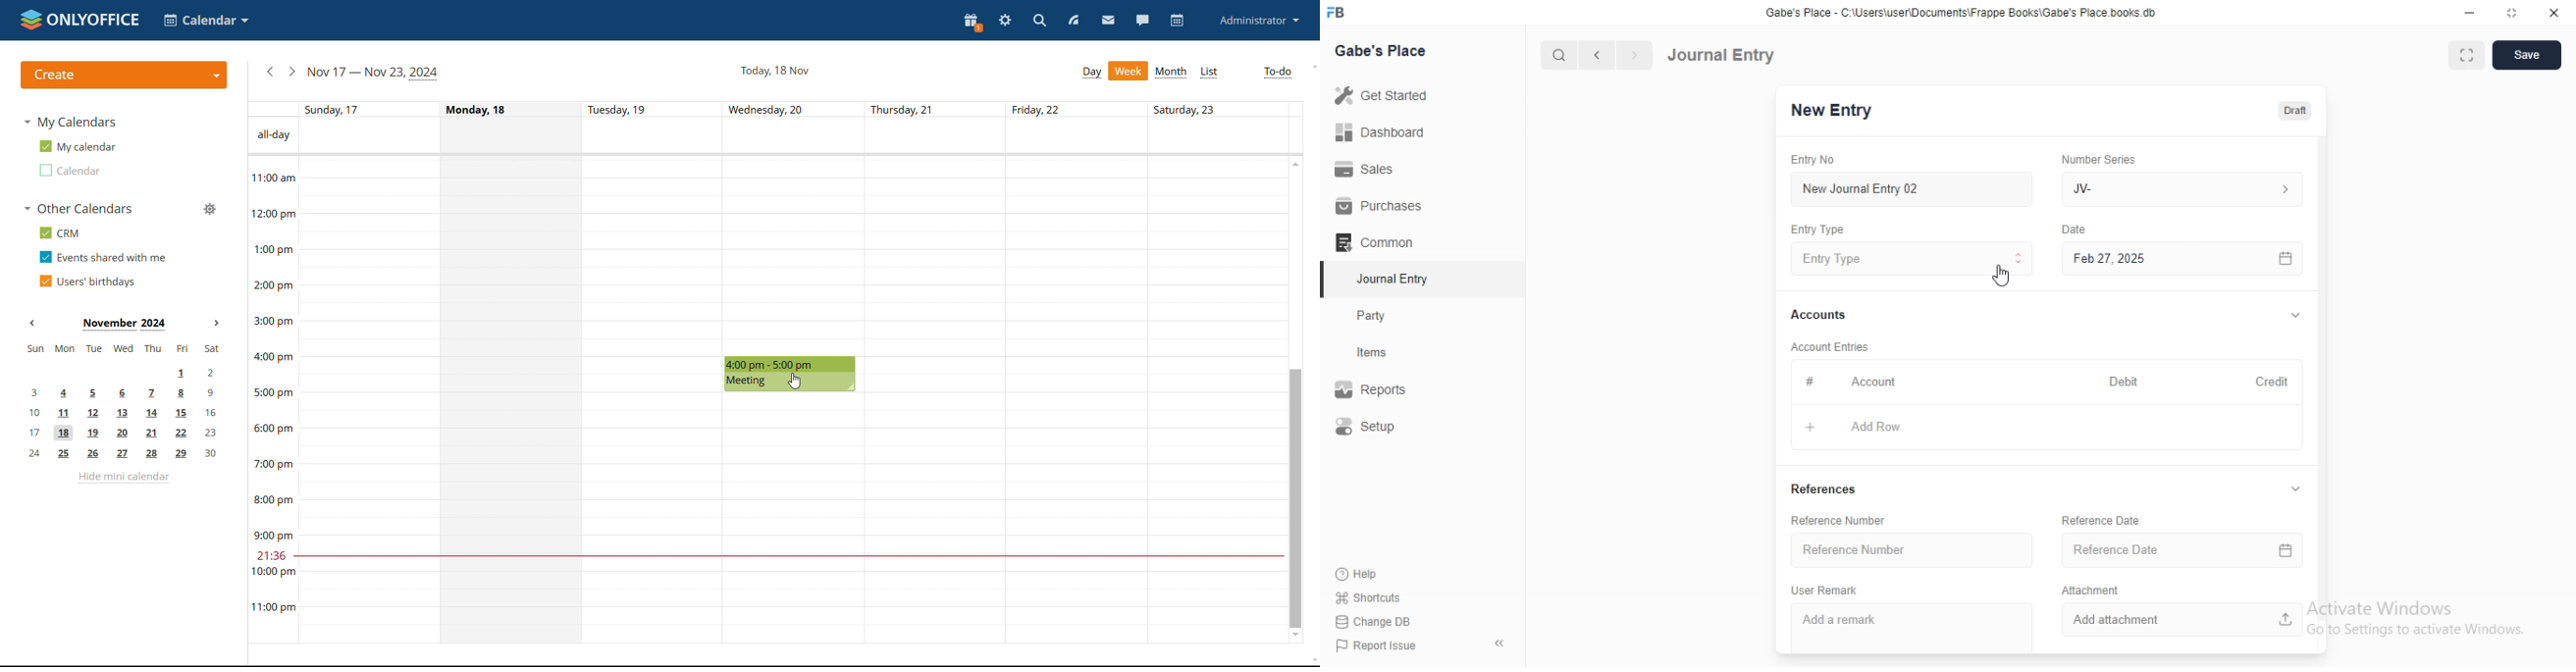 The height and width of the screenshot is (672, 2576). Describe the element at coordinates (1633, 55) in the screenshot. I see `Next` at that location.